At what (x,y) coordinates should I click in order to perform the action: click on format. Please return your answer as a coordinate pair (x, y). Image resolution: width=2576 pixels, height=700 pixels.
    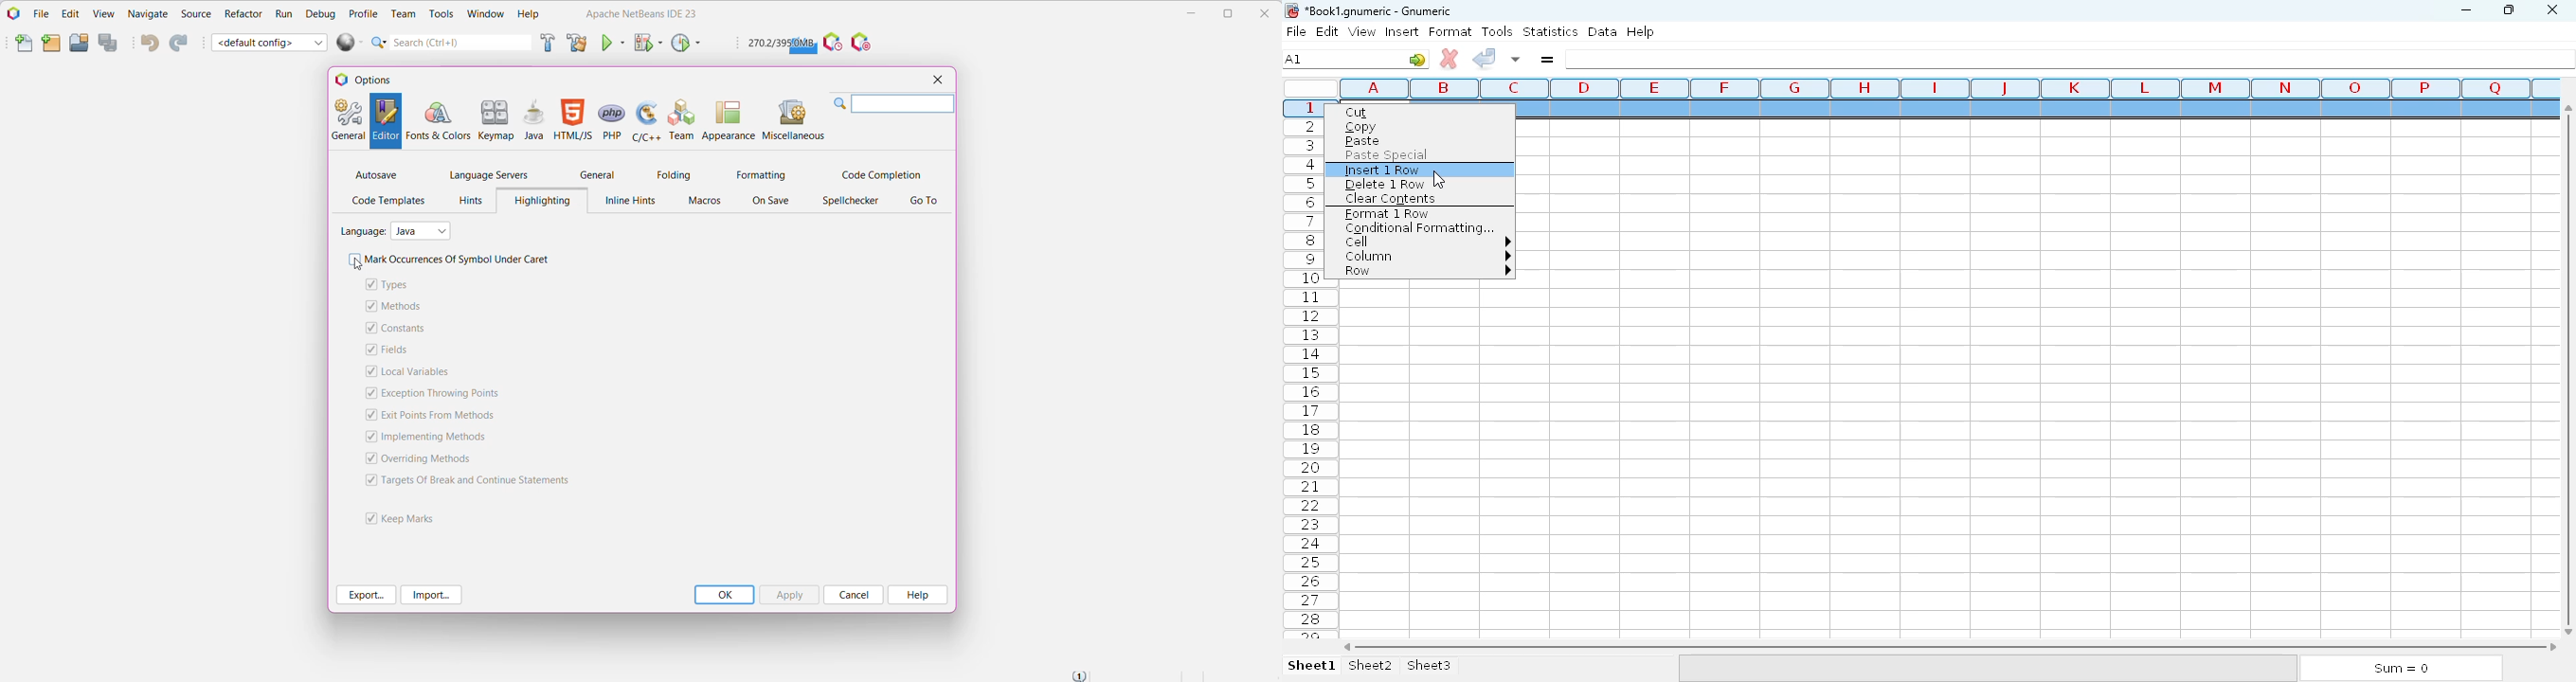
    Looking at the image, I should click on (1450, 31).